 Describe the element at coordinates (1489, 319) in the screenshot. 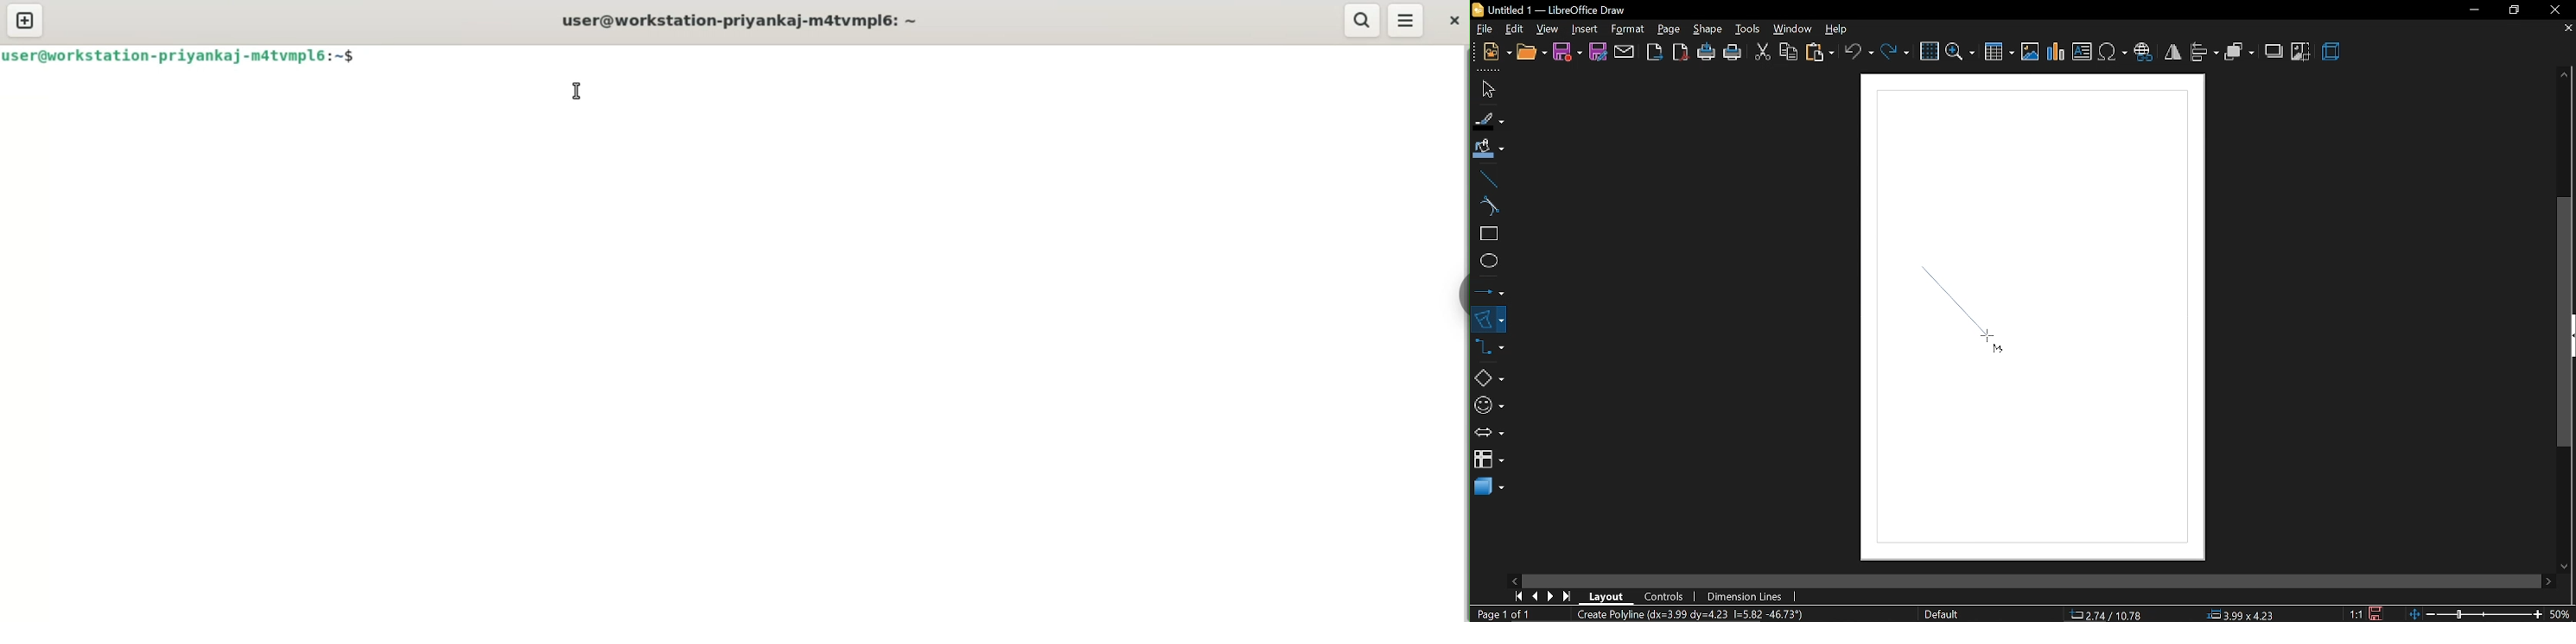

I see `curves and polygons` at that location.